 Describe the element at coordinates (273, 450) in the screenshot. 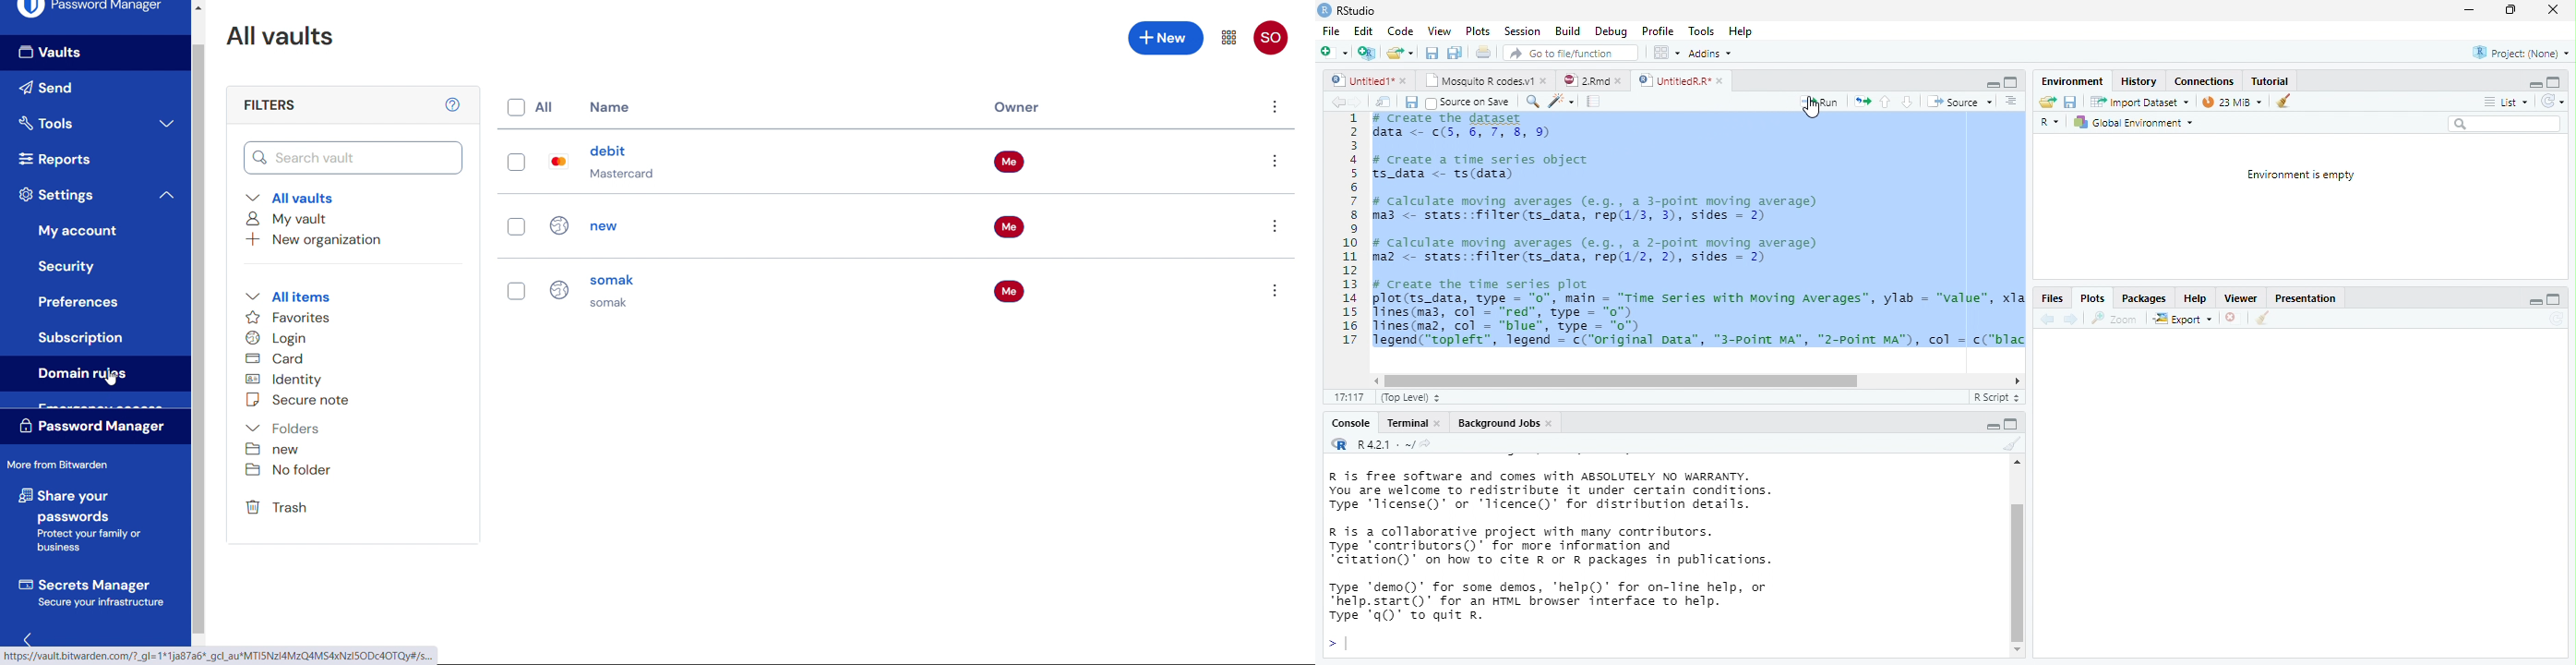

I see `new ` at that location.